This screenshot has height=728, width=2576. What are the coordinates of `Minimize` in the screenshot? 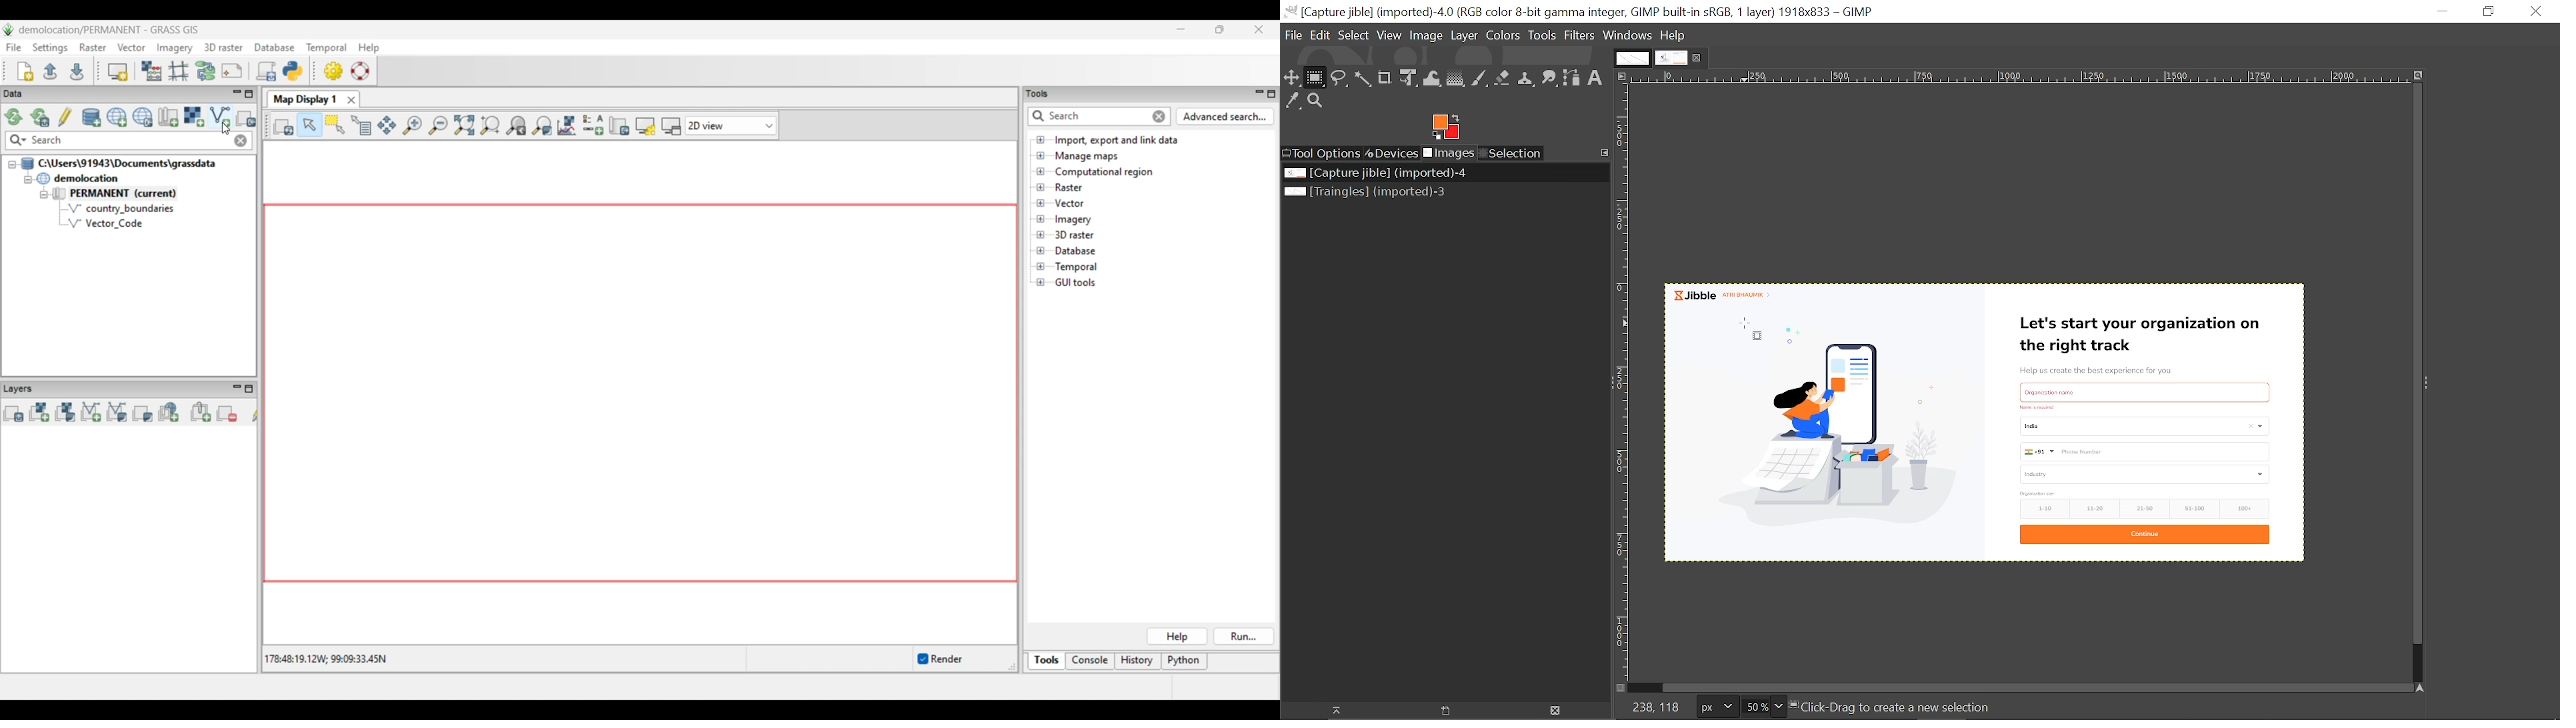 It's located at (2443, 12).